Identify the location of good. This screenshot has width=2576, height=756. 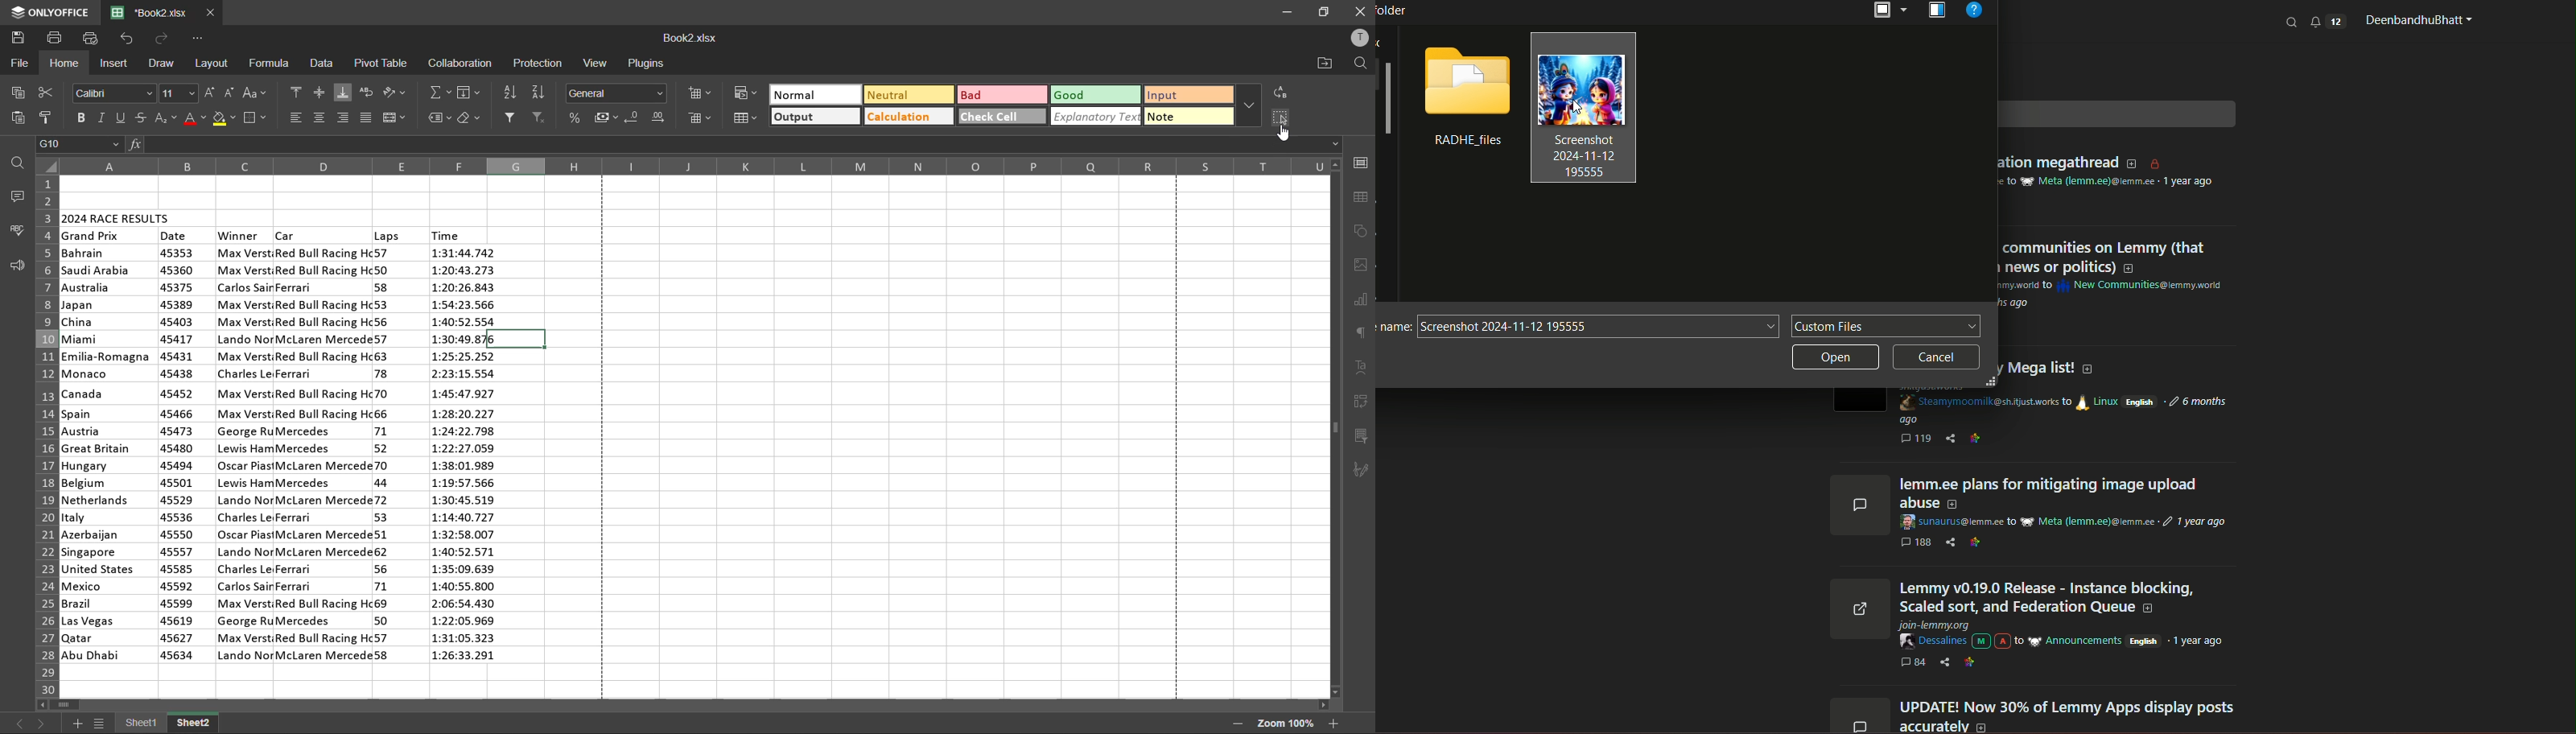
(1096, 95).